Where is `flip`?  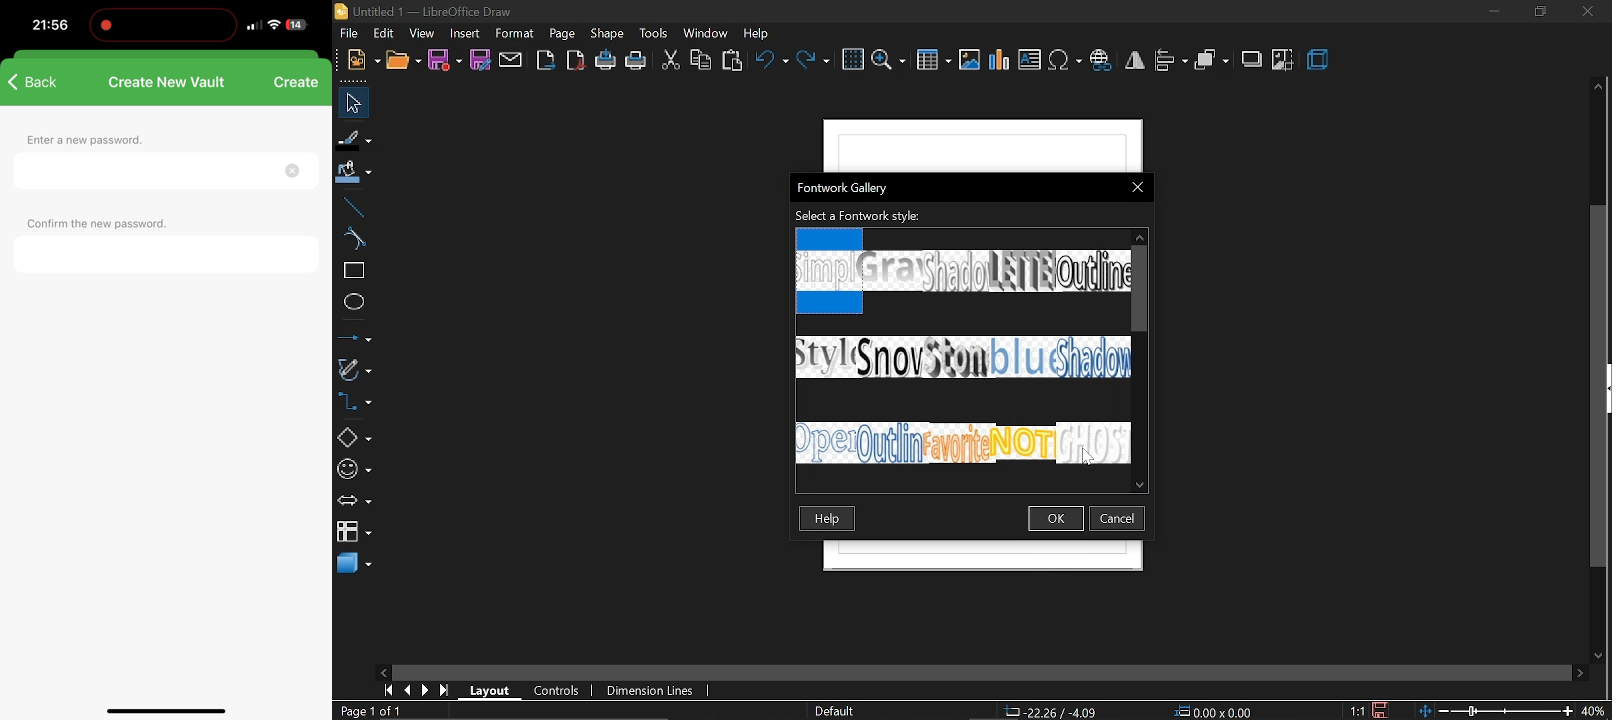 flip is located at coordinates (1135, 60).